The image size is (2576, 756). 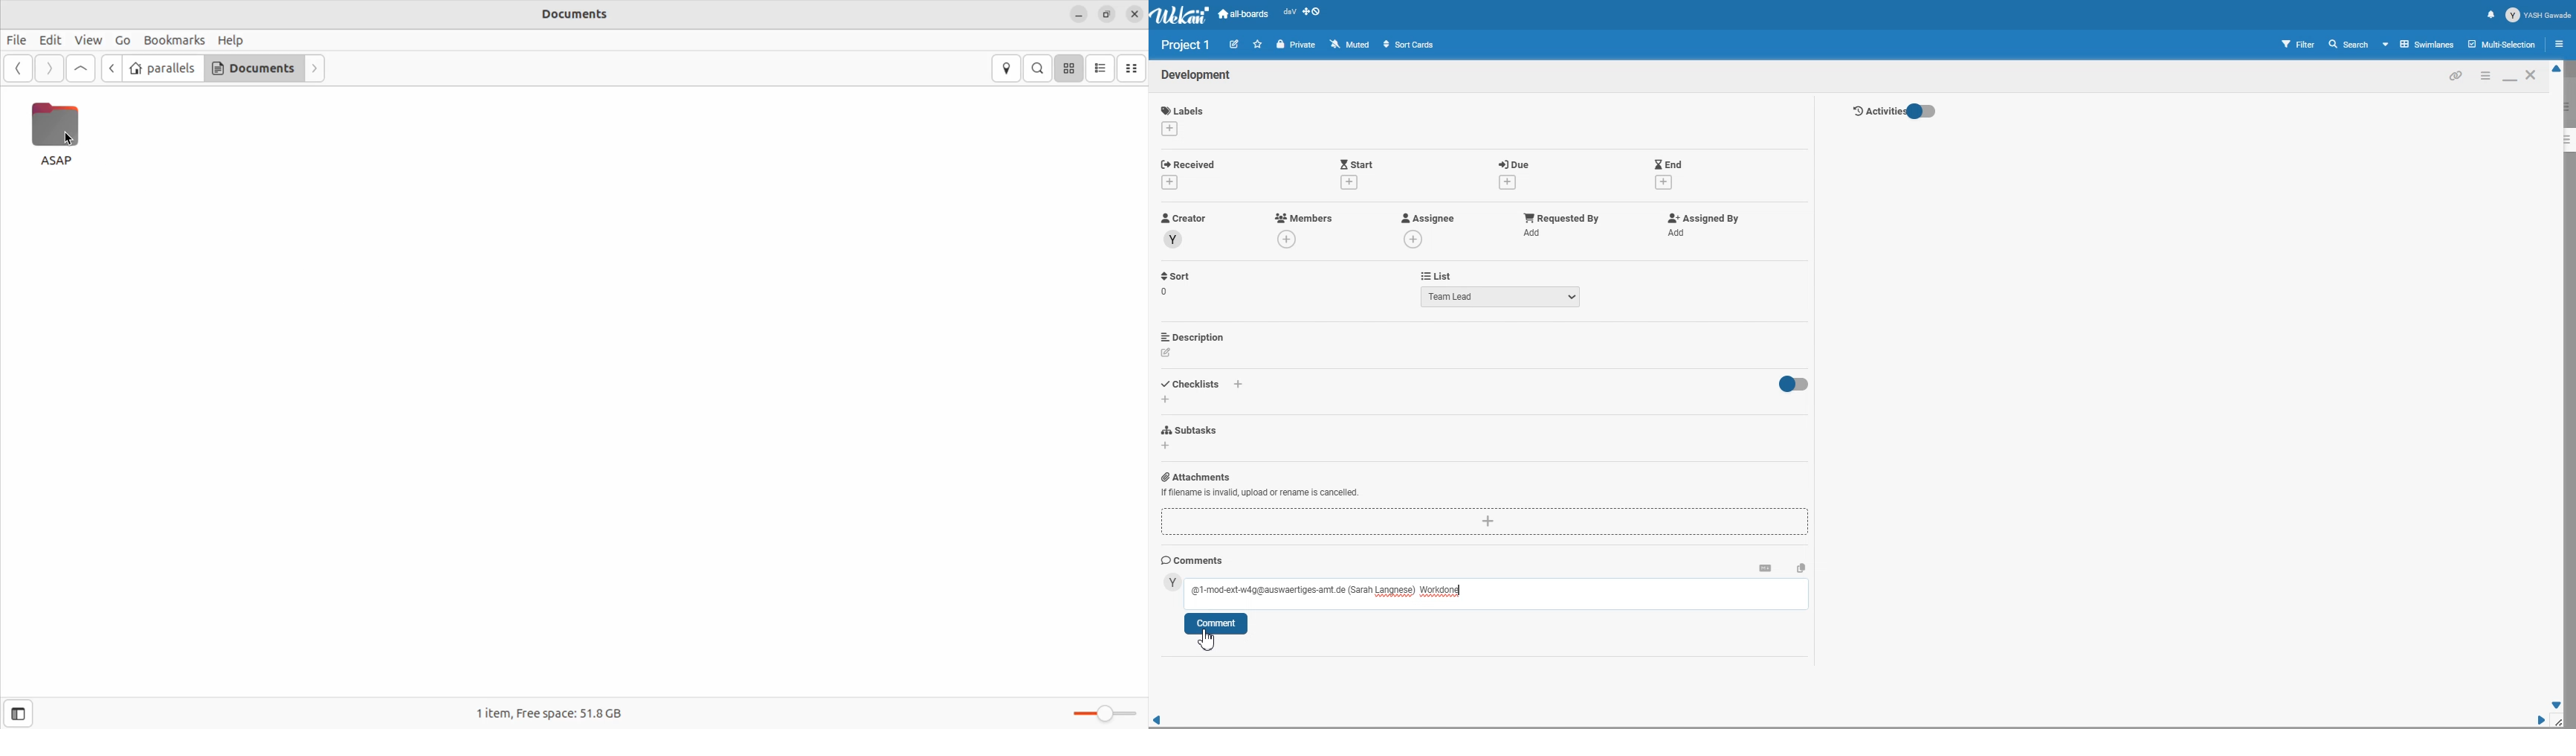 What do you see at coordinates (1192, 560) in the screenshot?
I see `Comments` at bounding box center [1192, 560].